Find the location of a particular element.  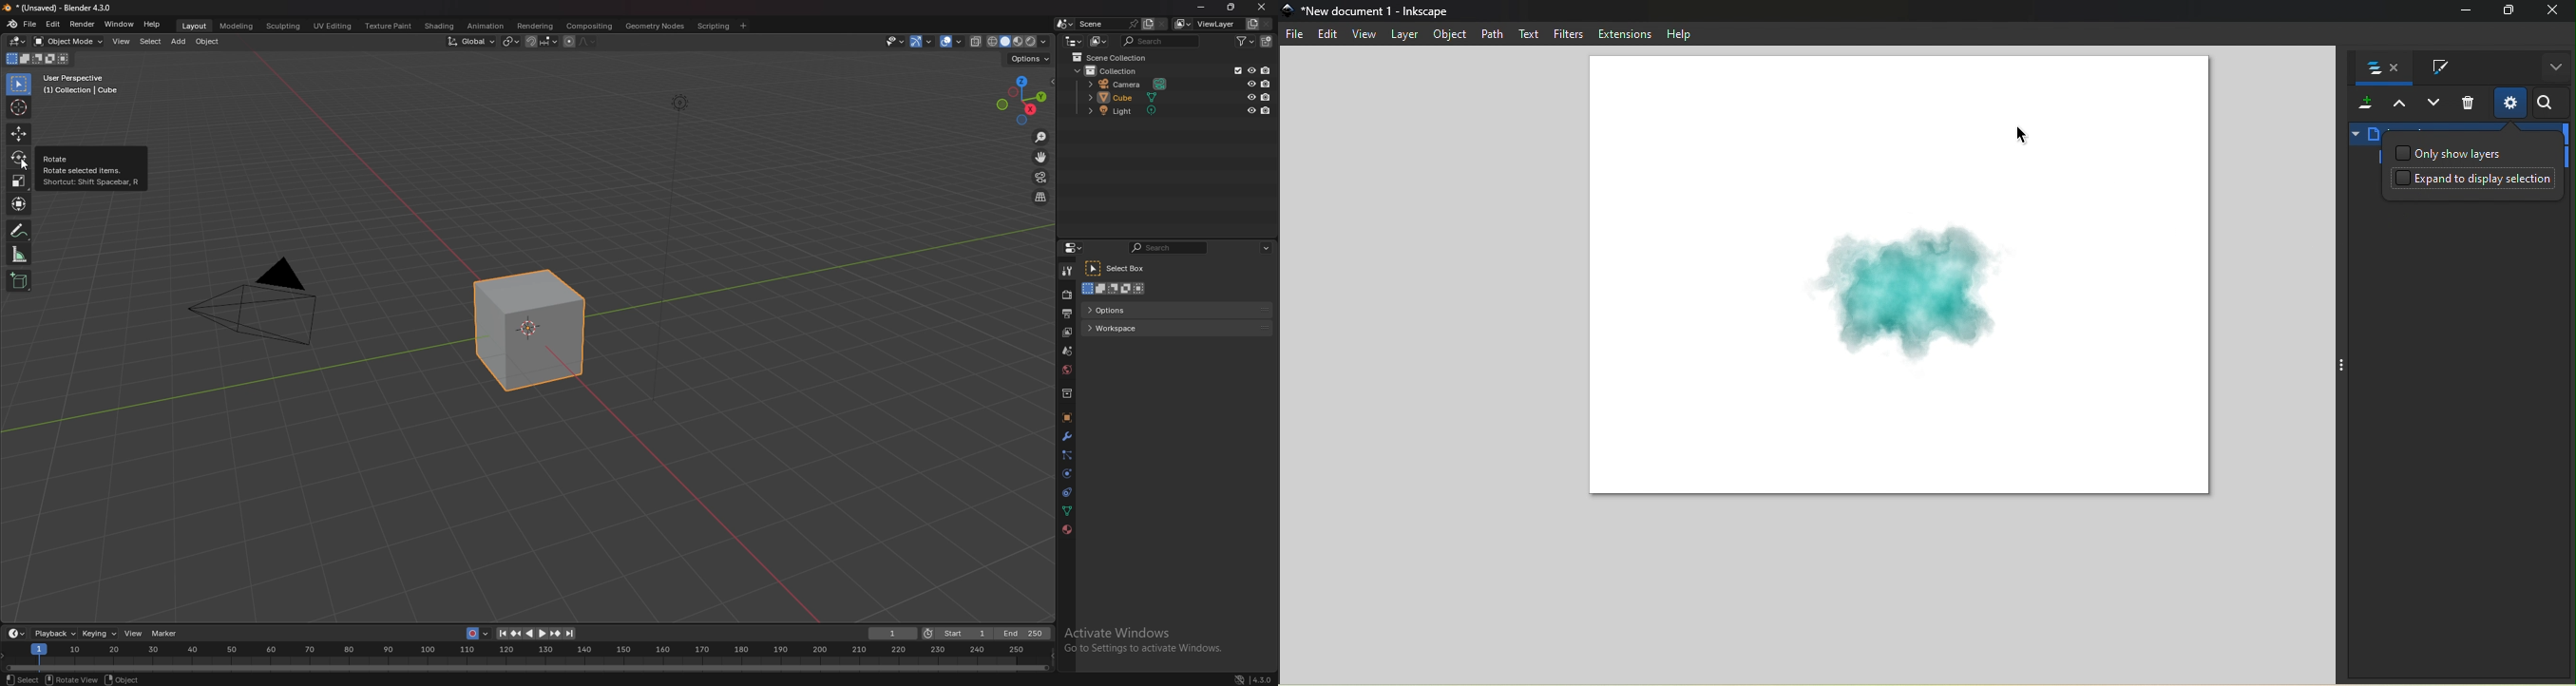

end is located at coordinates (1025, 634).